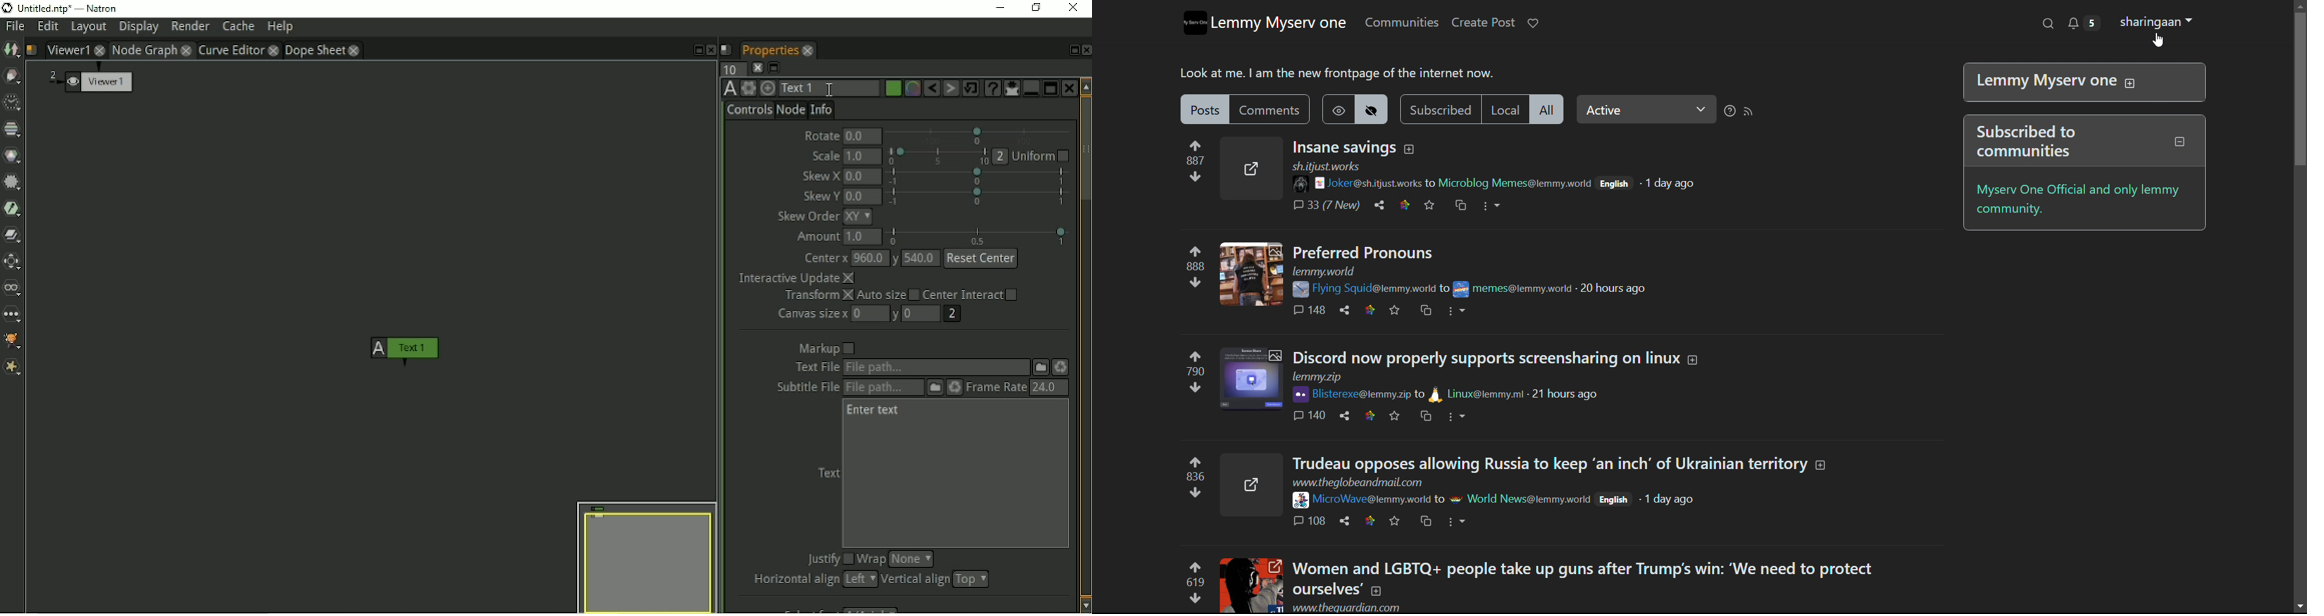 This screenshot has width=2324, height=616. I want to click on favorites, so click(1394, 416).